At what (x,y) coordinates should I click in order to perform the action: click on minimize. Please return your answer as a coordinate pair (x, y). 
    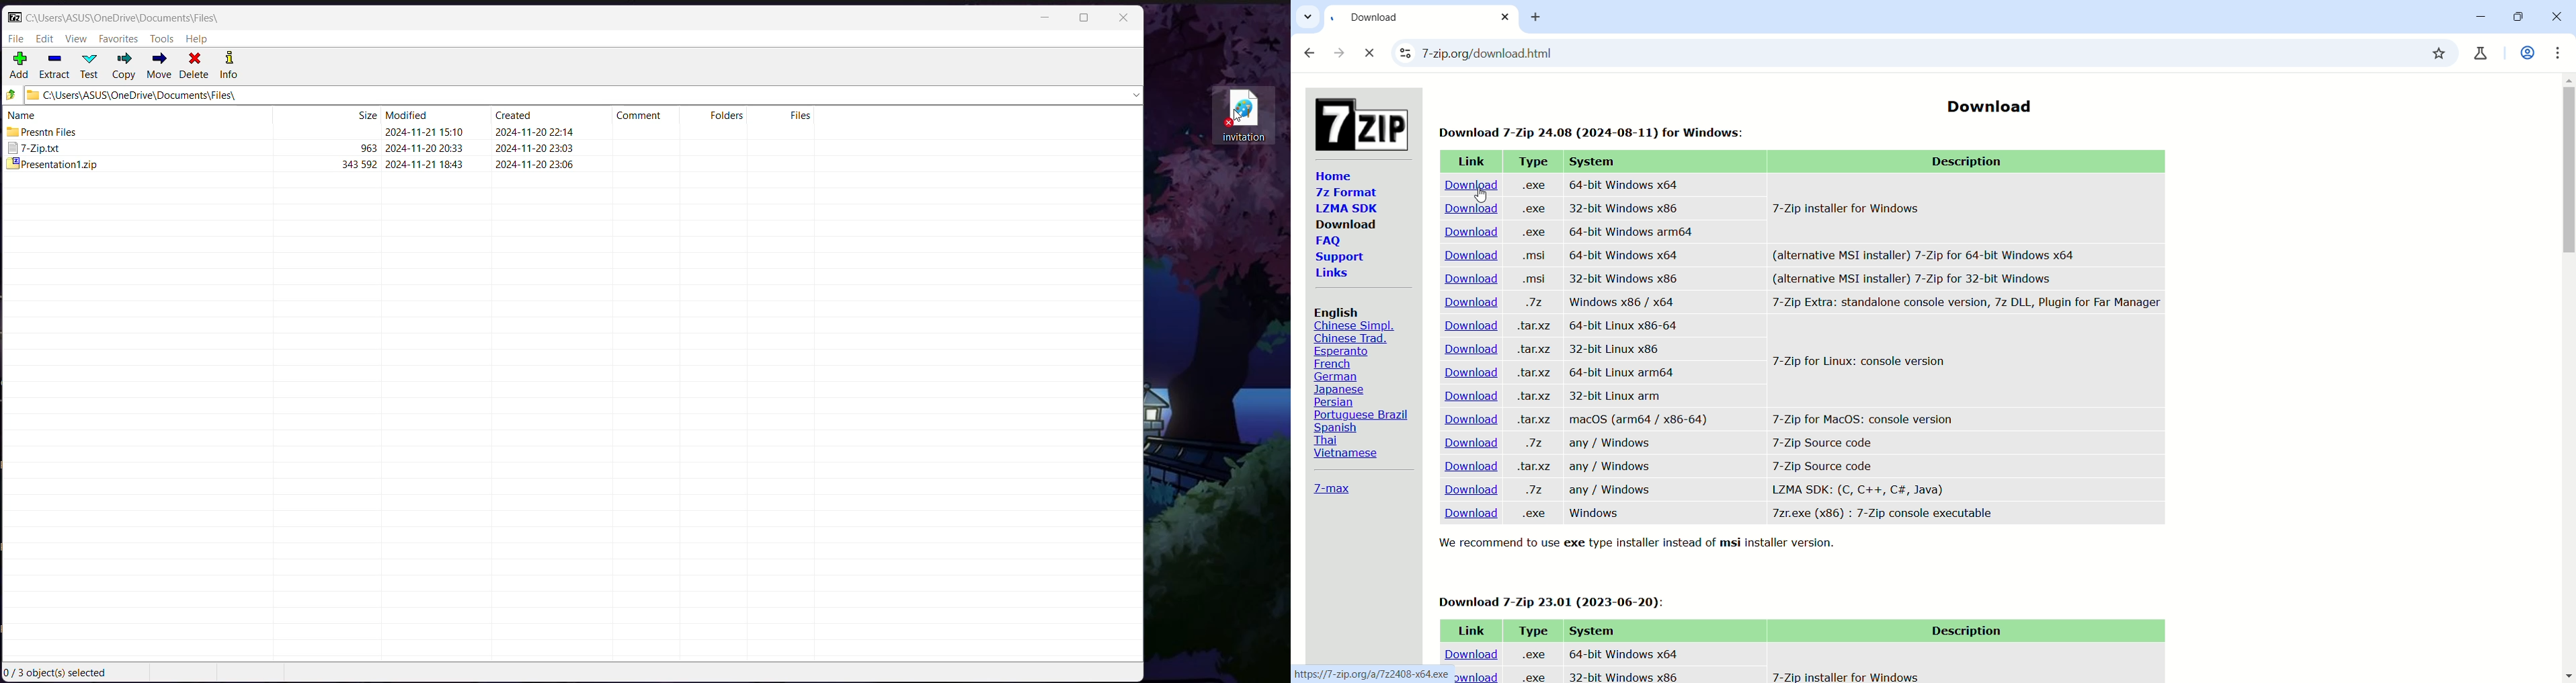
    Looking at the image, I should click on (2475, 17).